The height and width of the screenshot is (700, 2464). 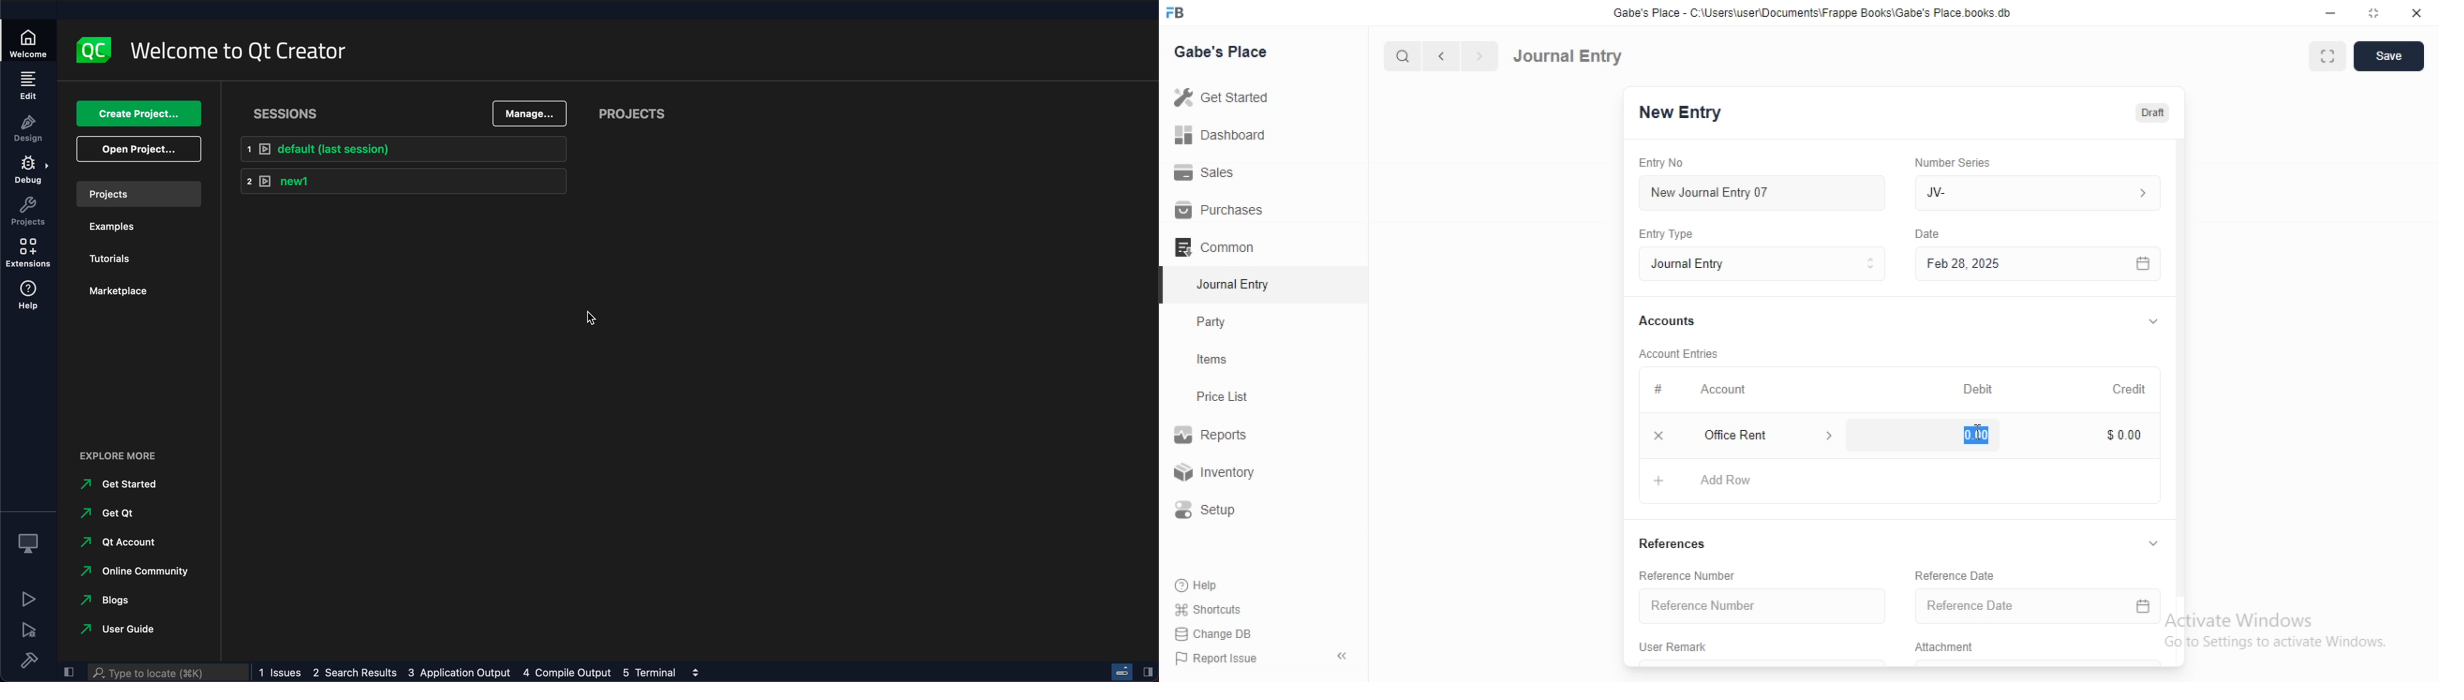 I want to click on Get Started, so click(x=1220, y=99).